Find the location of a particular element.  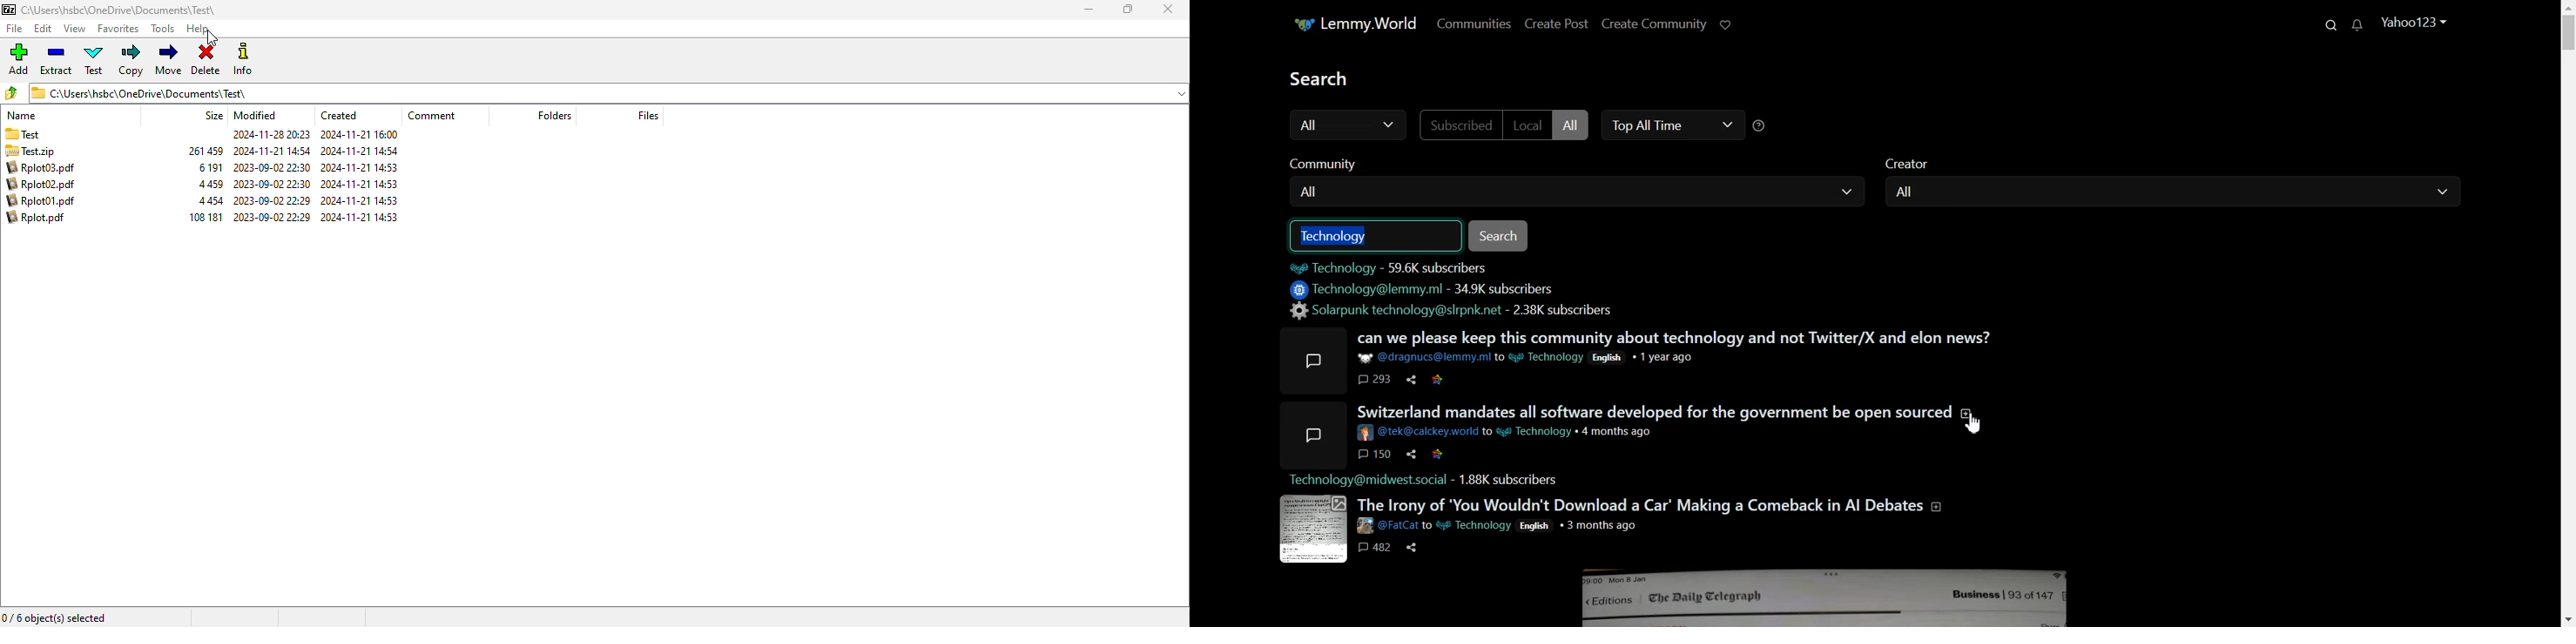

test is located at coordinates (94, 59).